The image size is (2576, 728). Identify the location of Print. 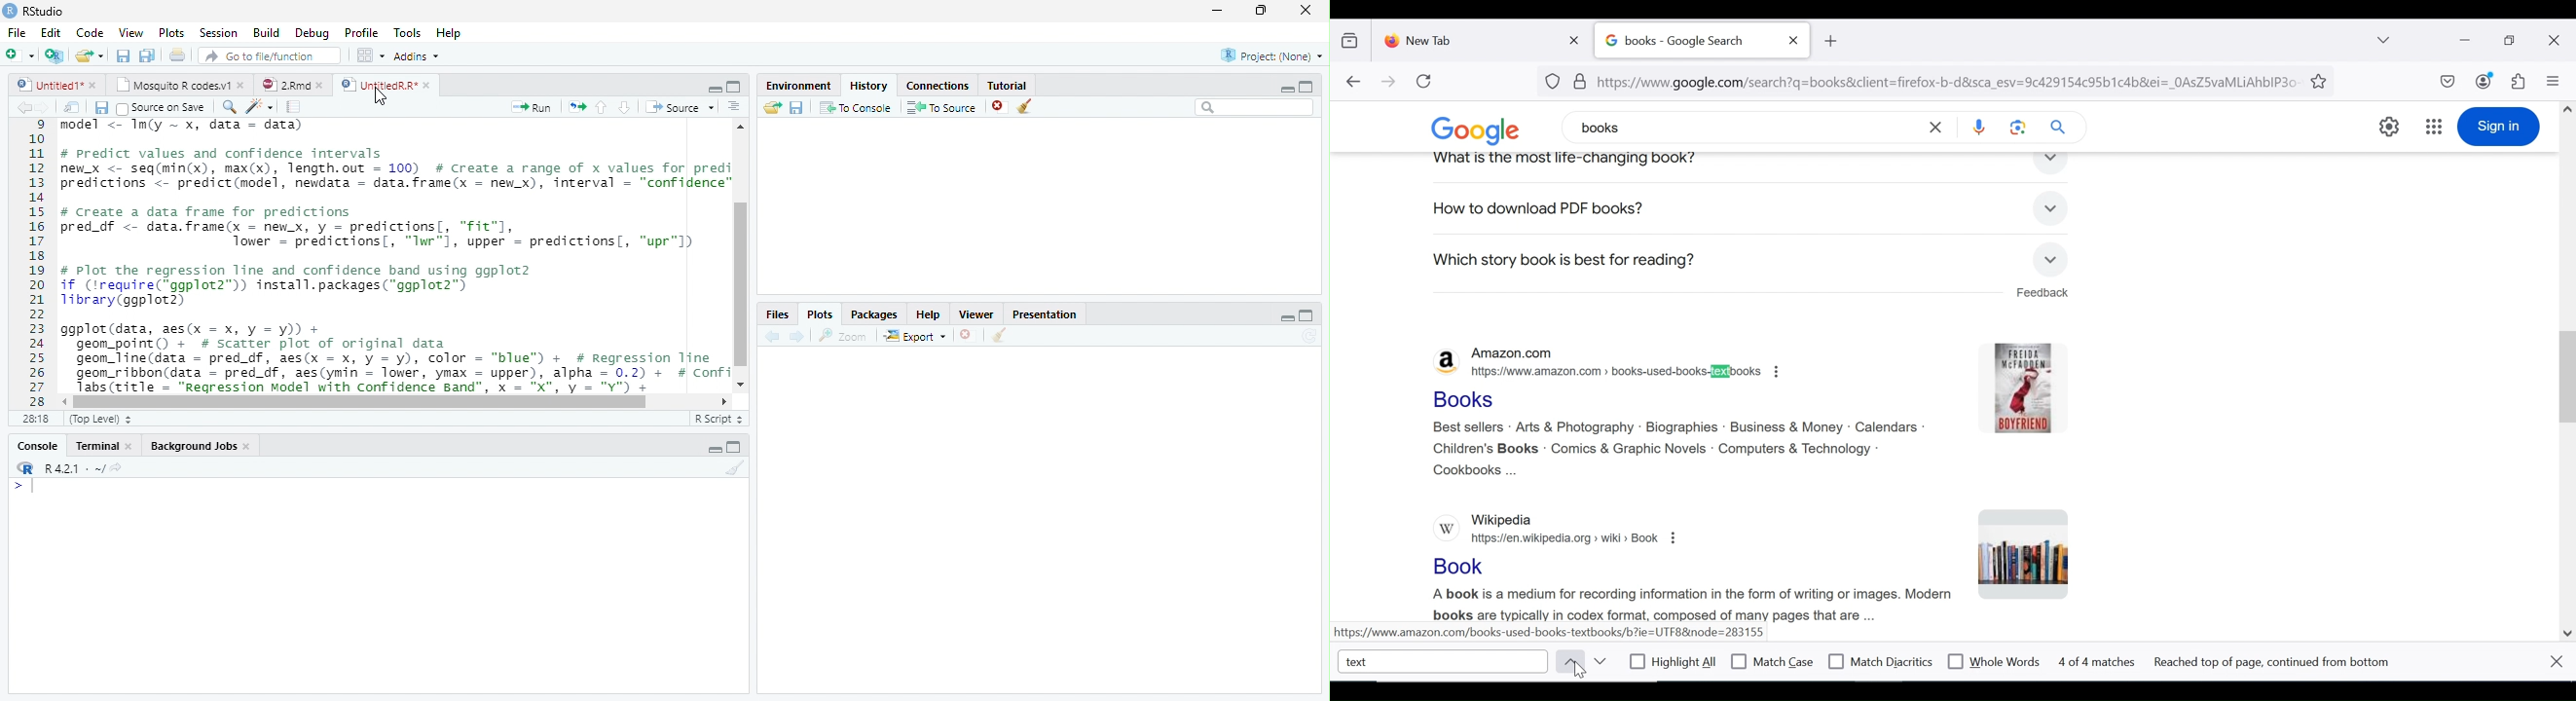
(178, 56).